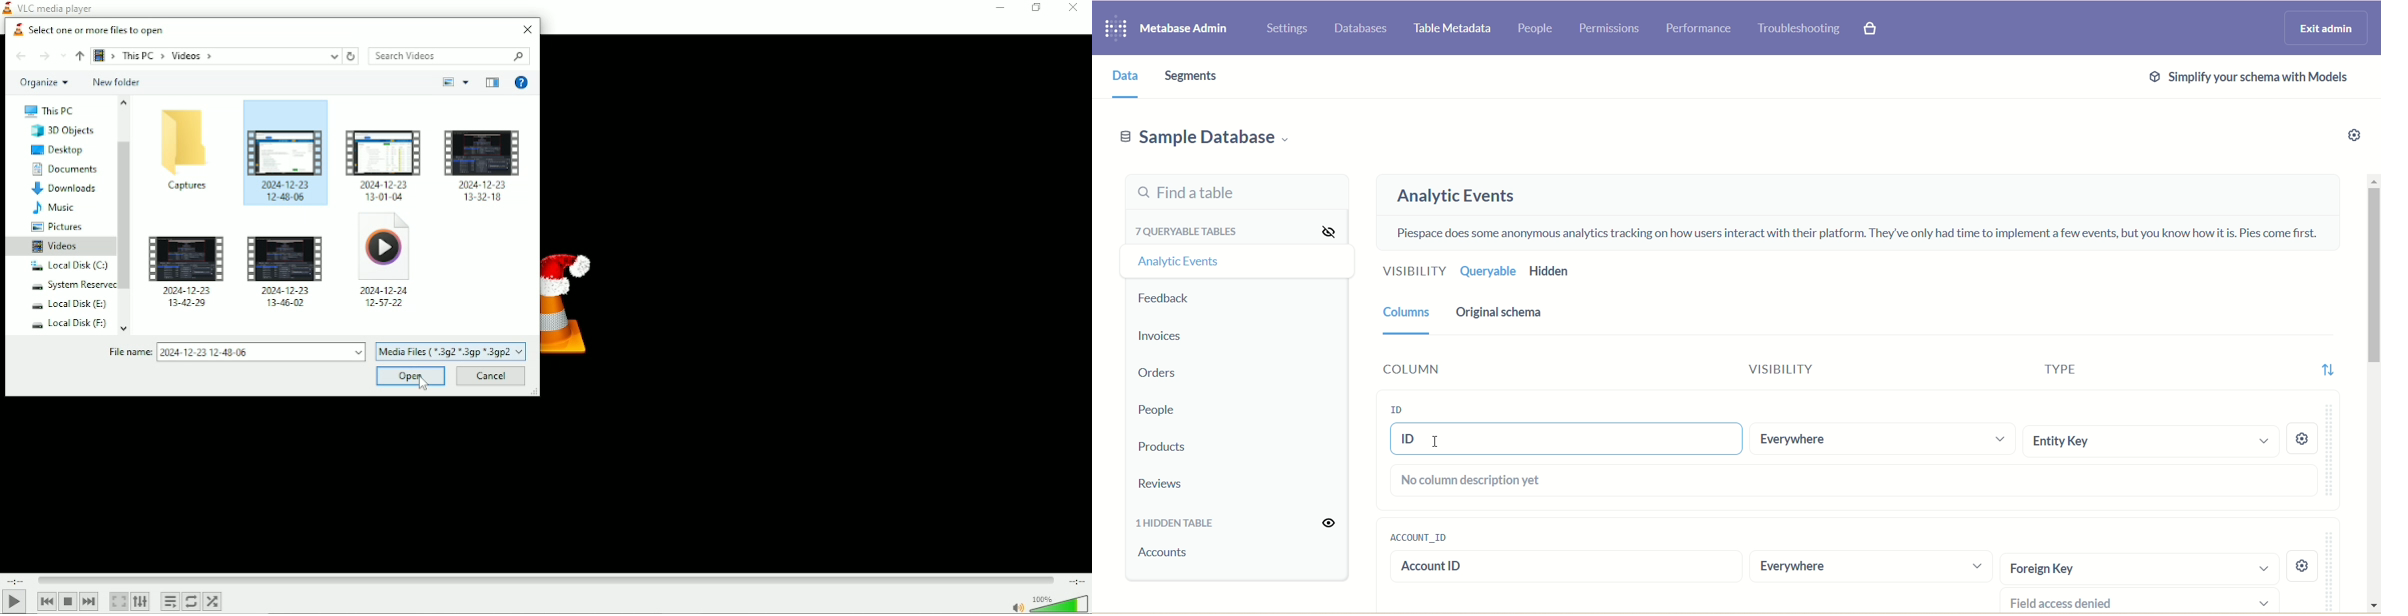 Image resolution: width=2408 pixels, height=616 pixels. What do you see at coordinates (1802, 30) in the screenshot?
I see `Troubleshooting` at bounding box center [1802, 30].